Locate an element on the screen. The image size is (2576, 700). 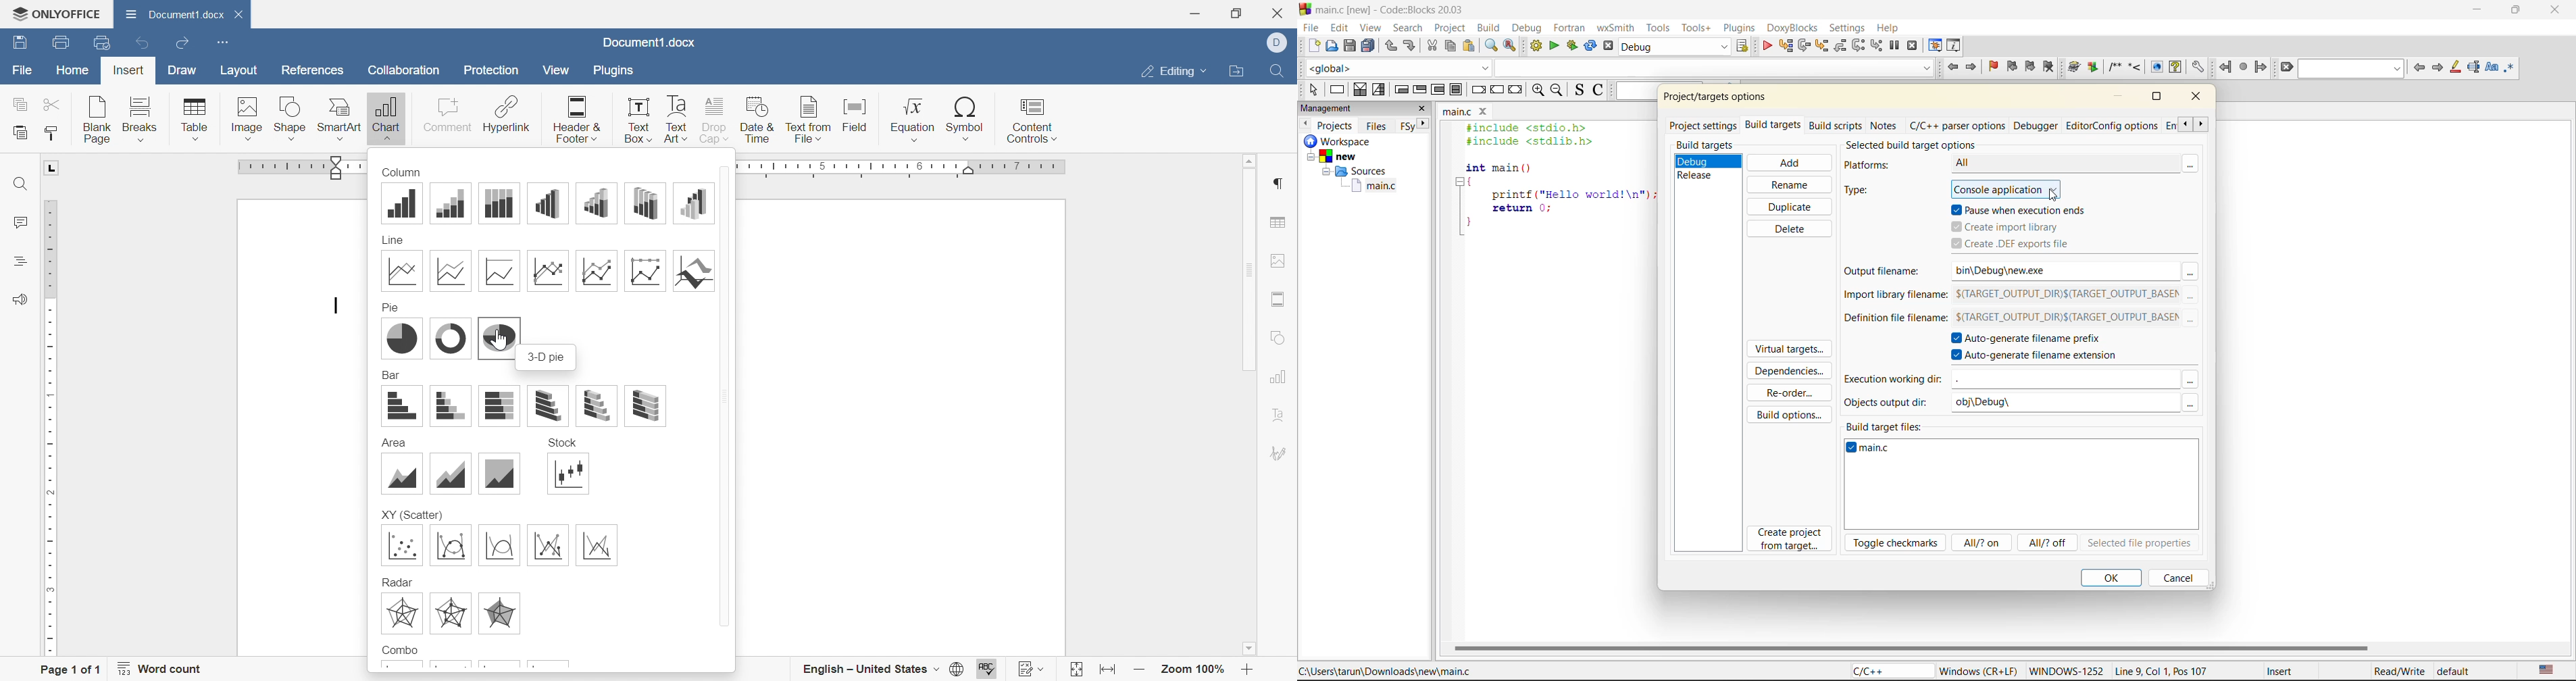
cancel is located at coordinates (2180, 578).